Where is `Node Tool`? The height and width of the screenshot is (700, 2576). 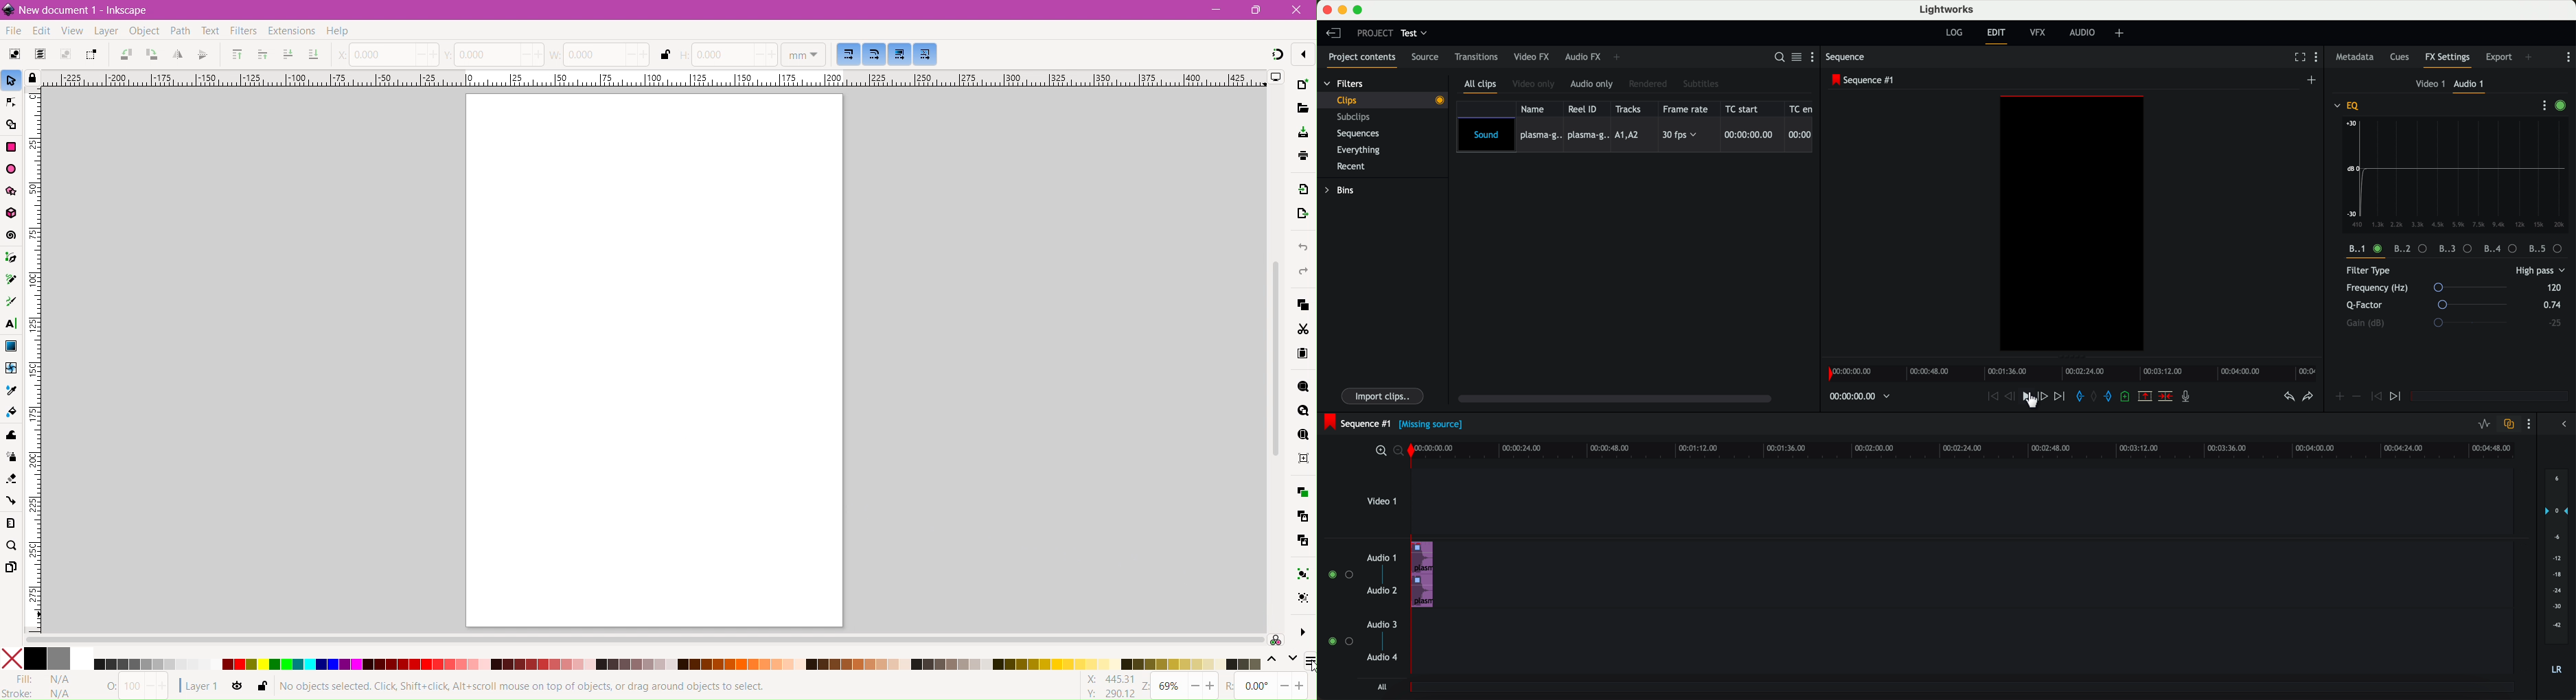 Node Tool is located at coordinates (12, 103).